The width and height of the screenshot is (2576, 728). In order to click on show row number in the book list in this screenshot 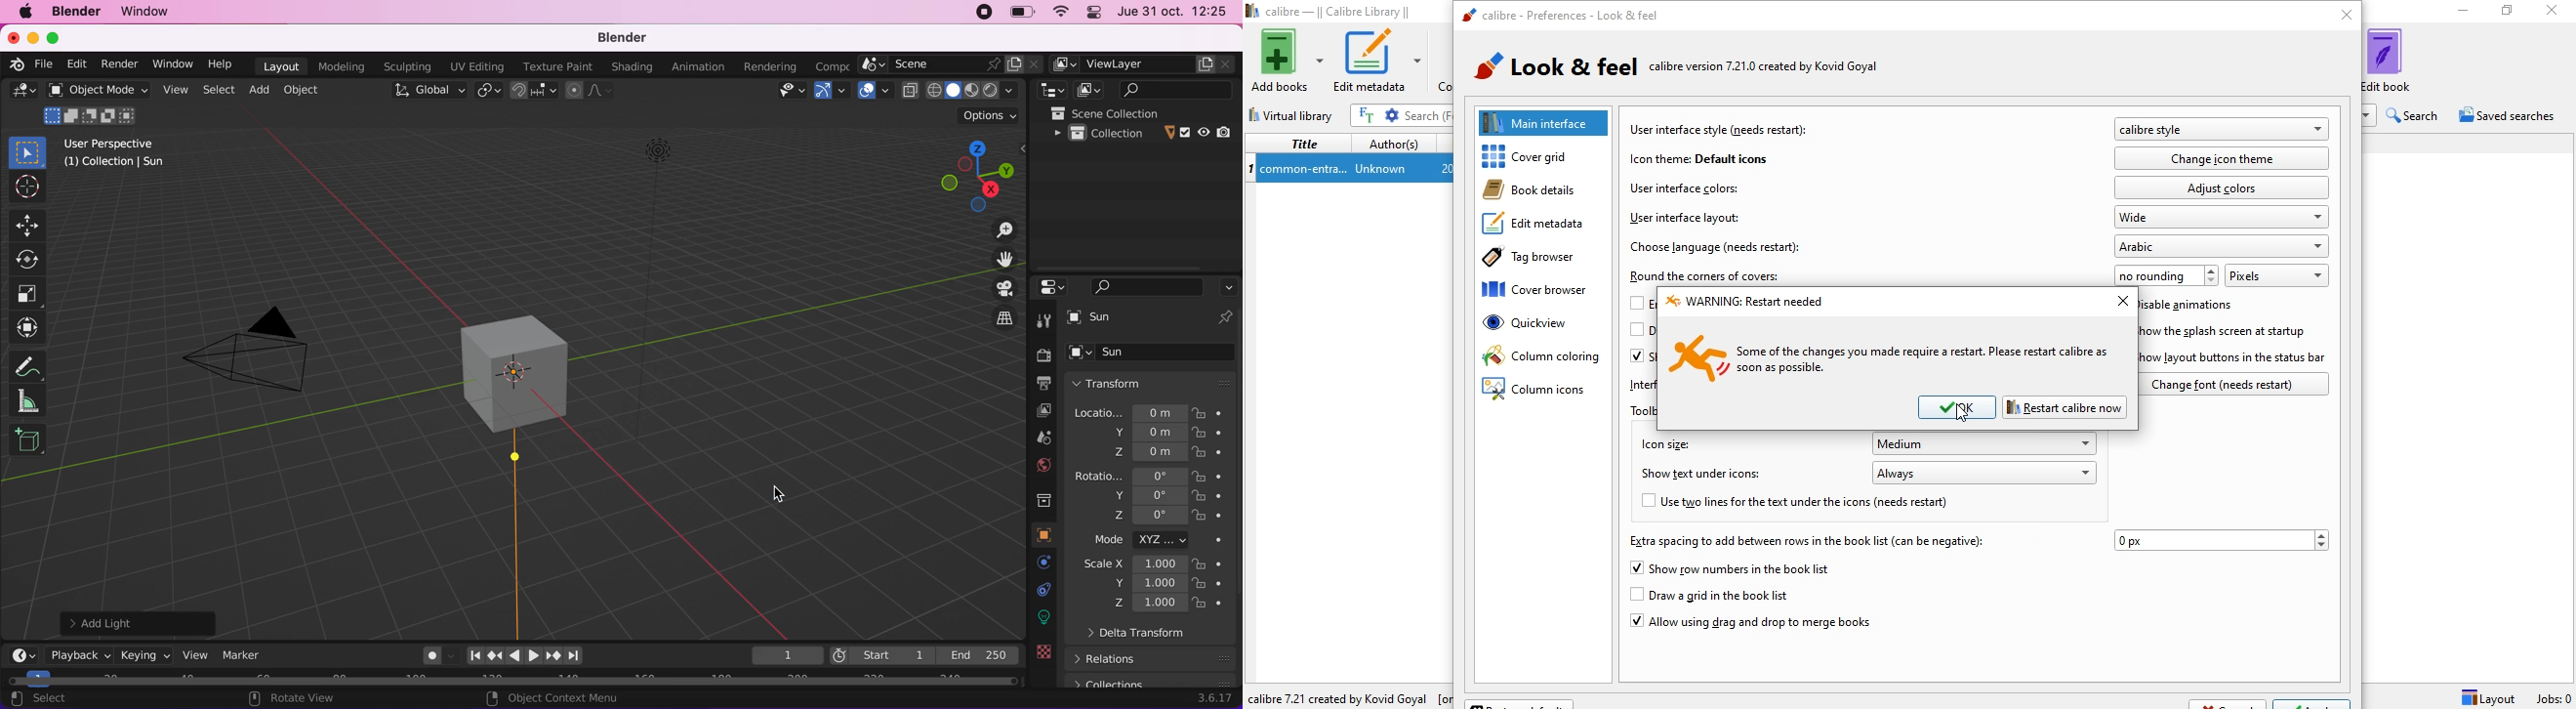, I will do `click(1732, 569)`.